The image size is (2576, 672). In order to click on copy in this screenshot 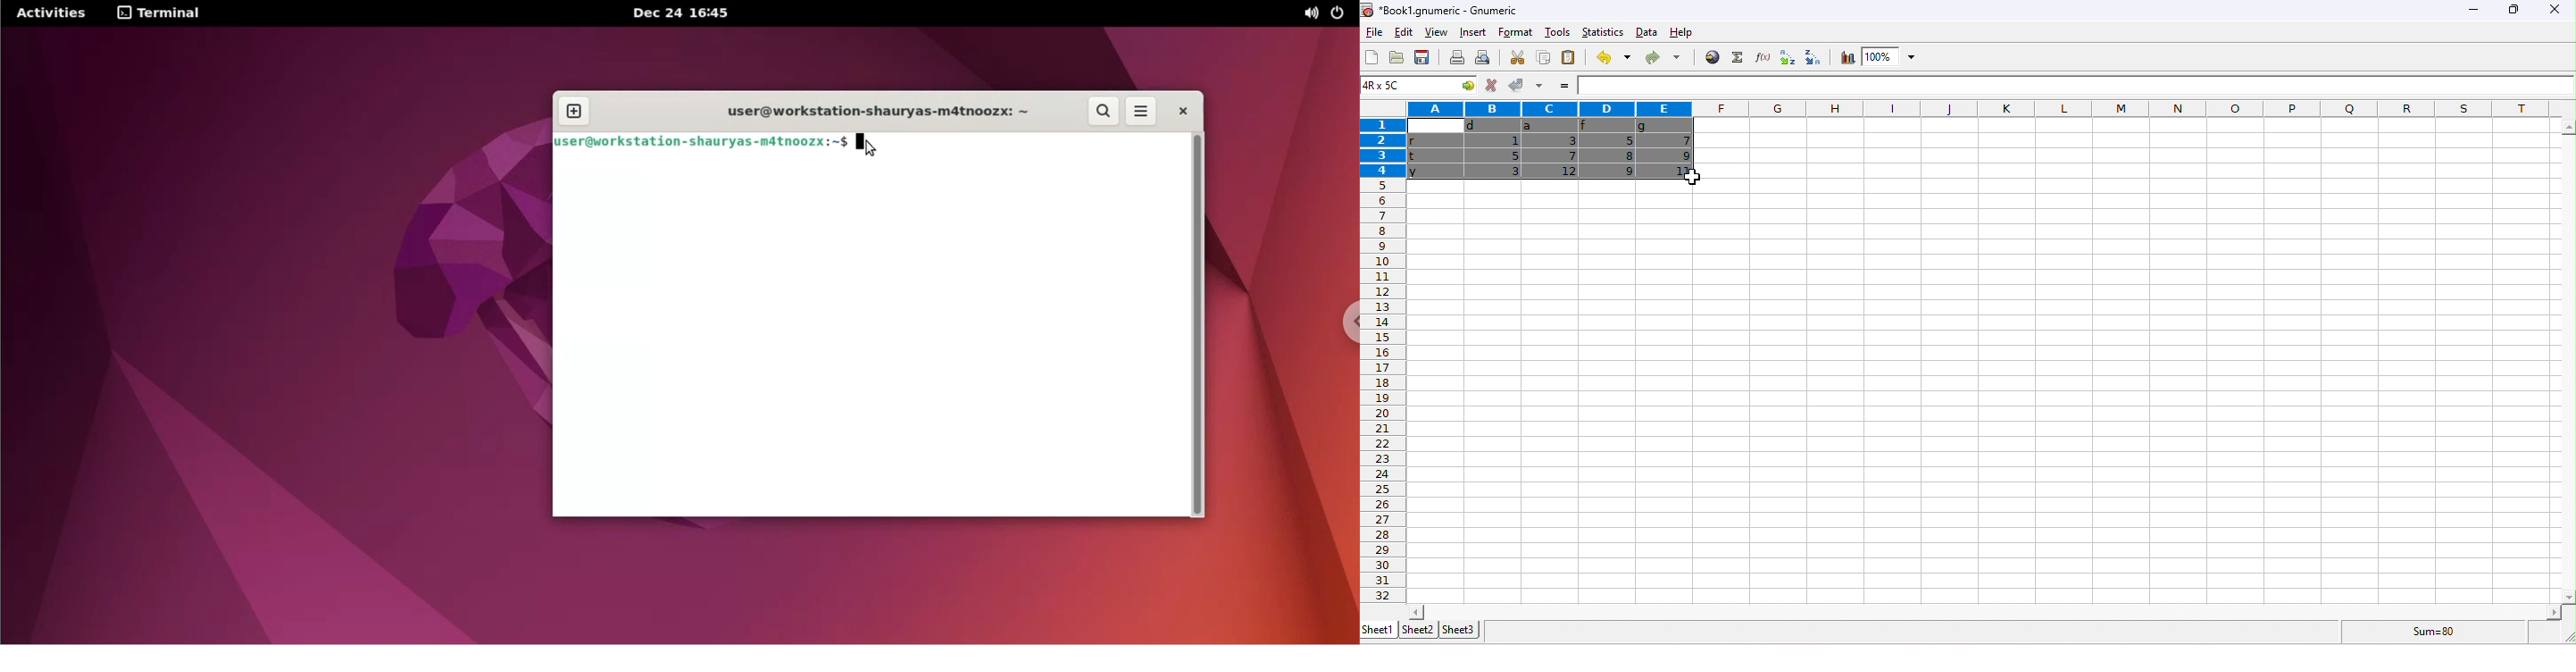, I will do `click(1541, 57)`.